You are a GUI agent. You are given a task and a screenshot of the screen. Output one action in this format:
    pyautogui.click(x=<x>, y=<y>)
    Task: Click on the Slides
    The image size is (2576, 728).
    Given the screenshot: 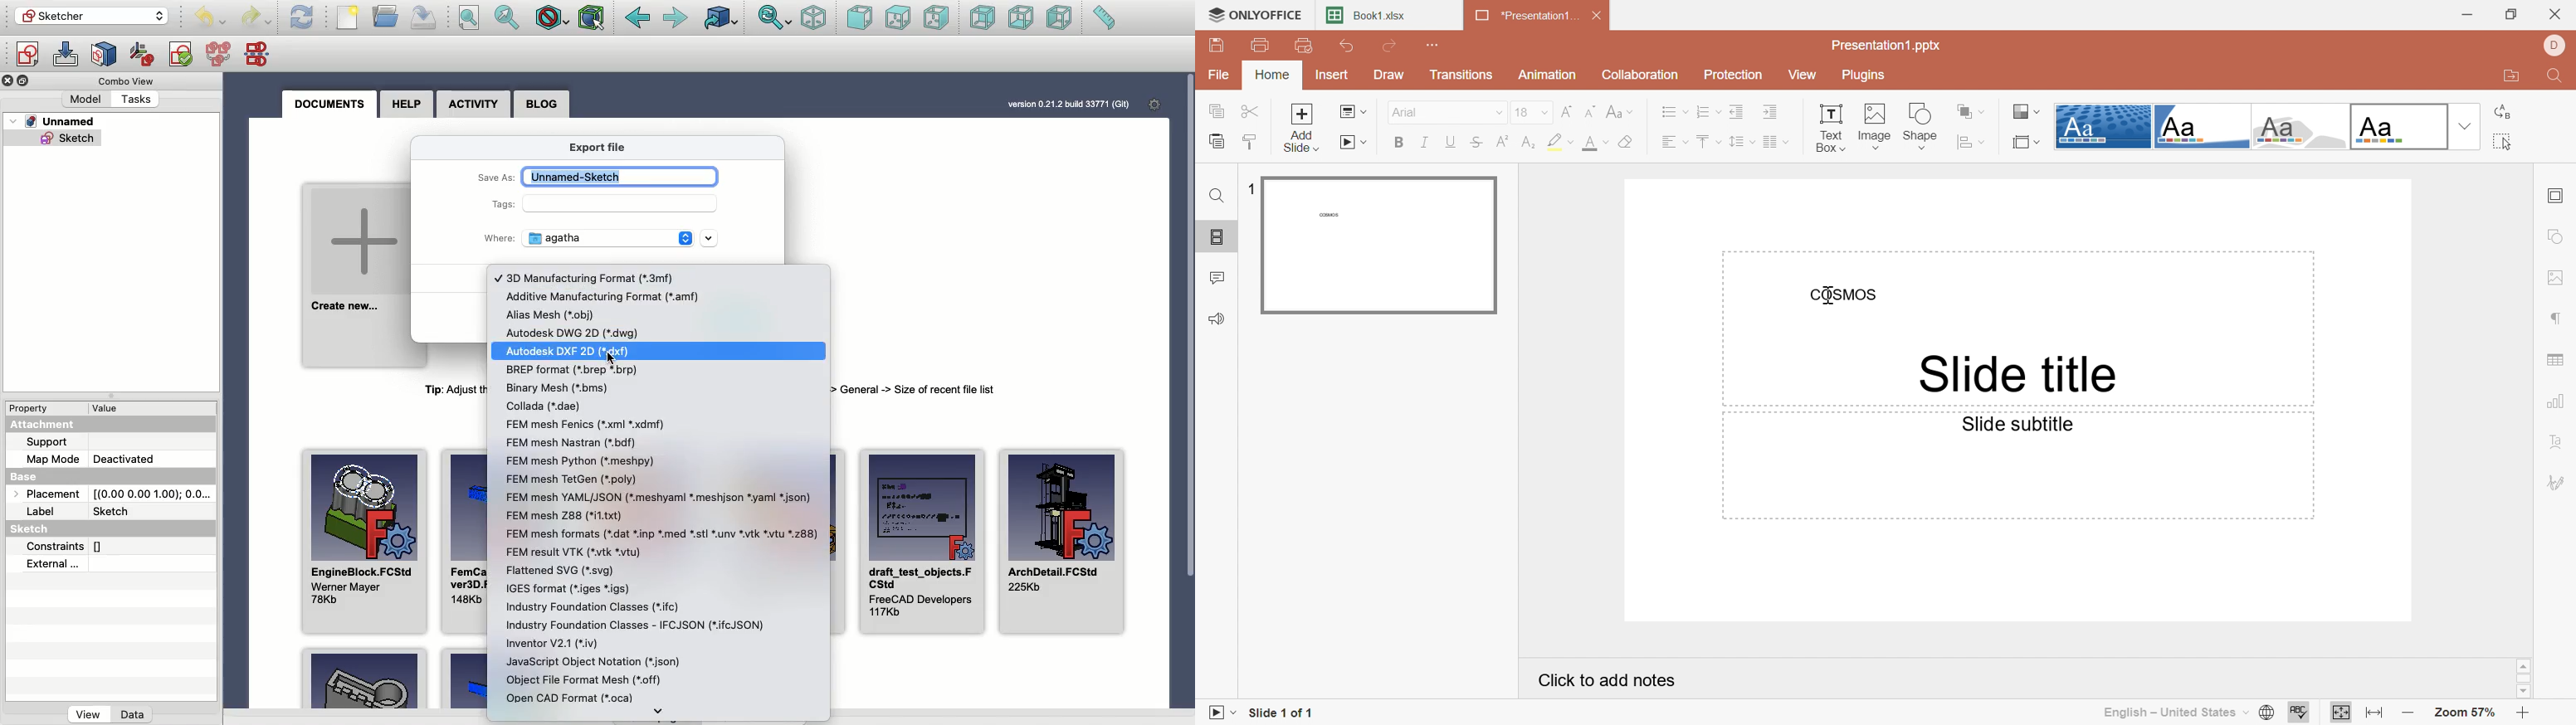 What is the action you would take?
    pyautogui.click(x=1217, y=237)
    